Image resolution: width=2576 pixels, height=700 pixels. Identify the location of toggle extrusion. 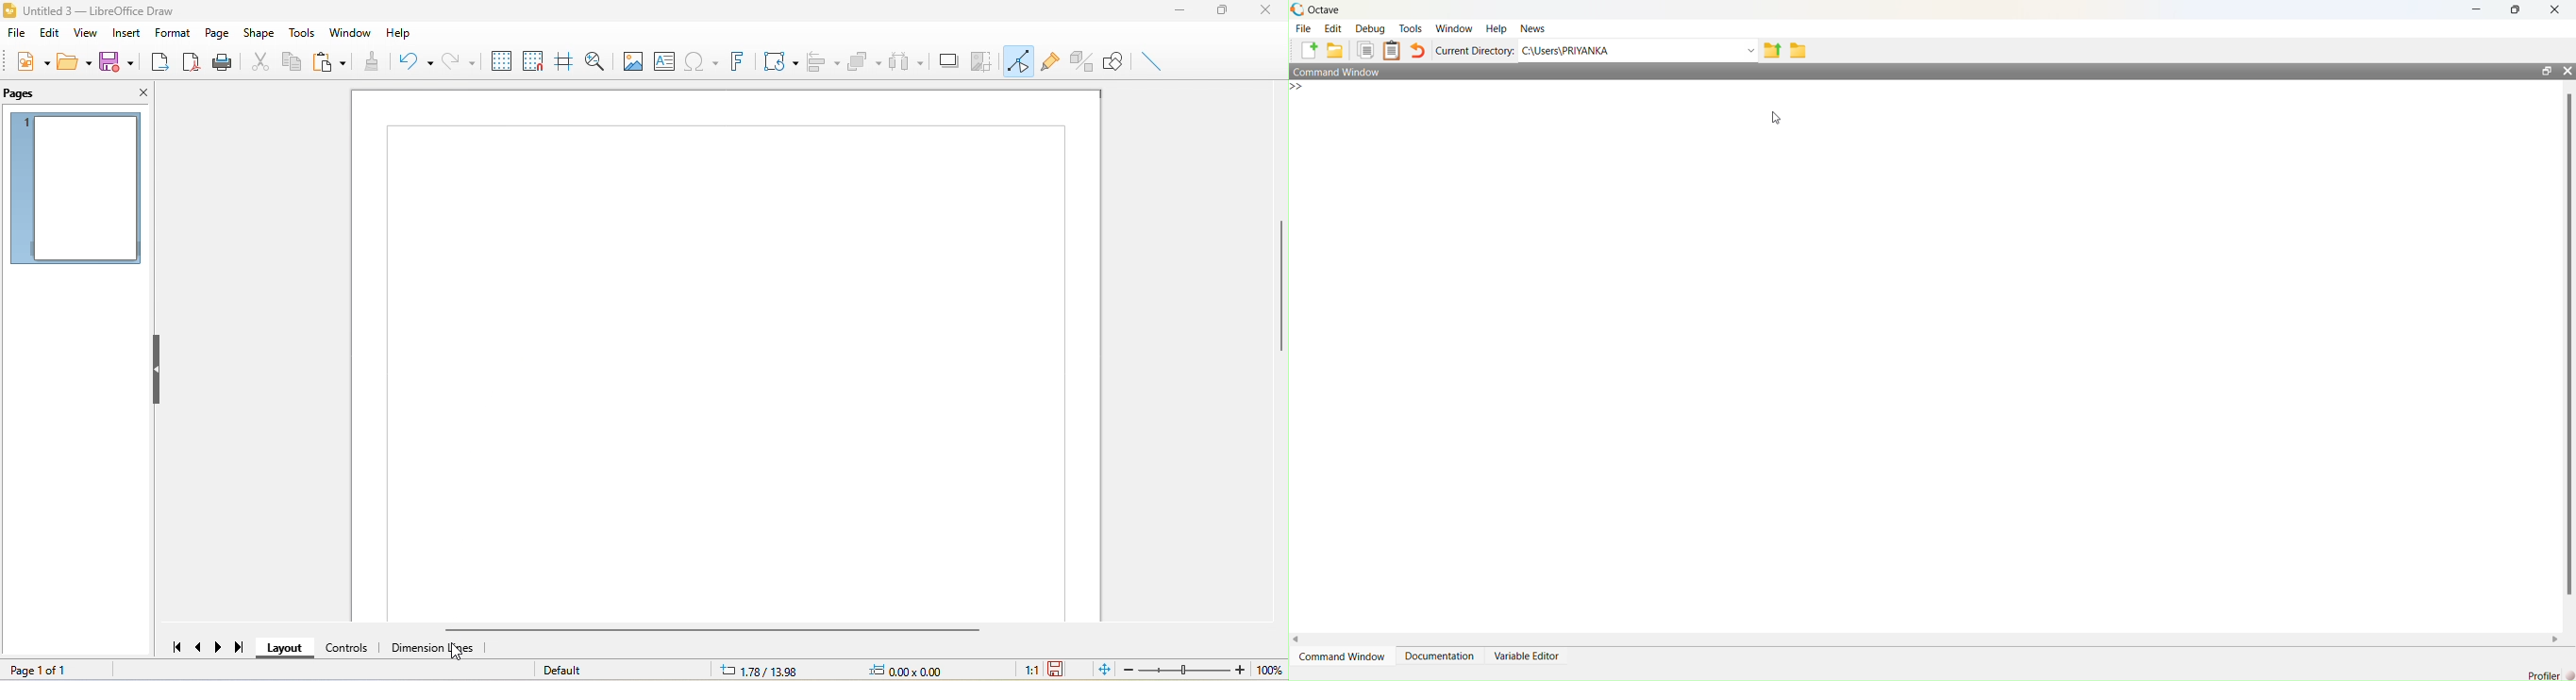
(1081, 61).